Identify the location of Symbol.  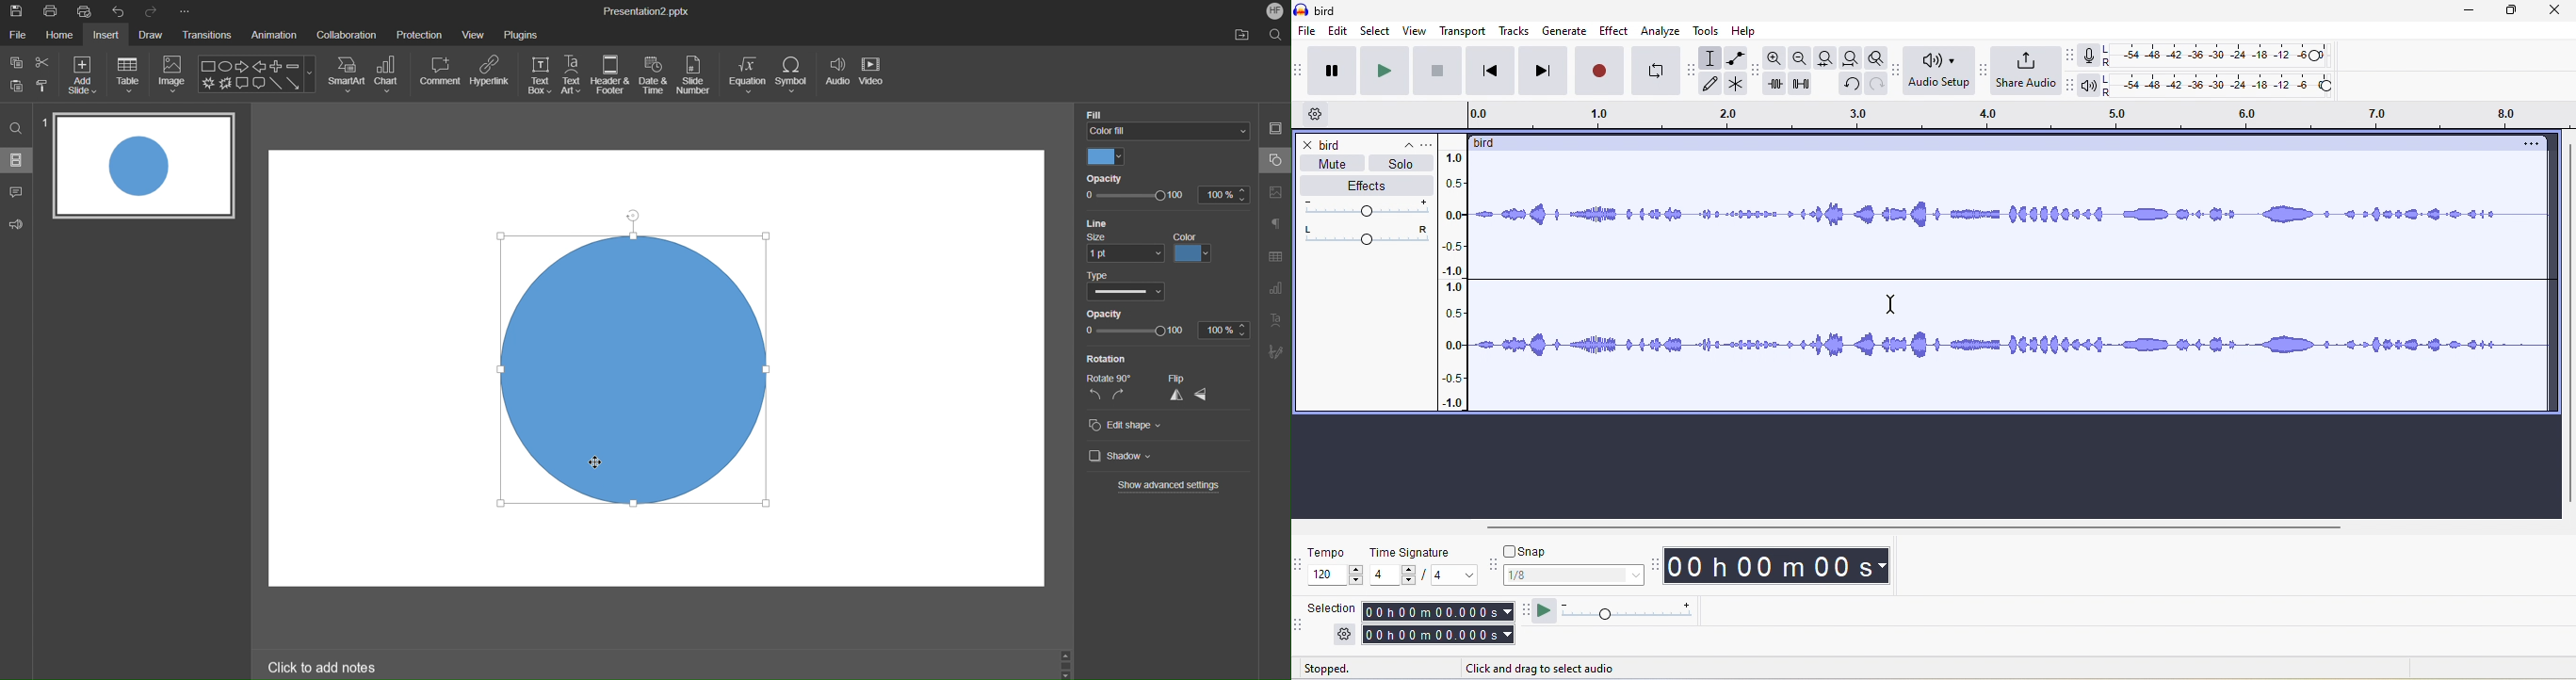
(794, 75).